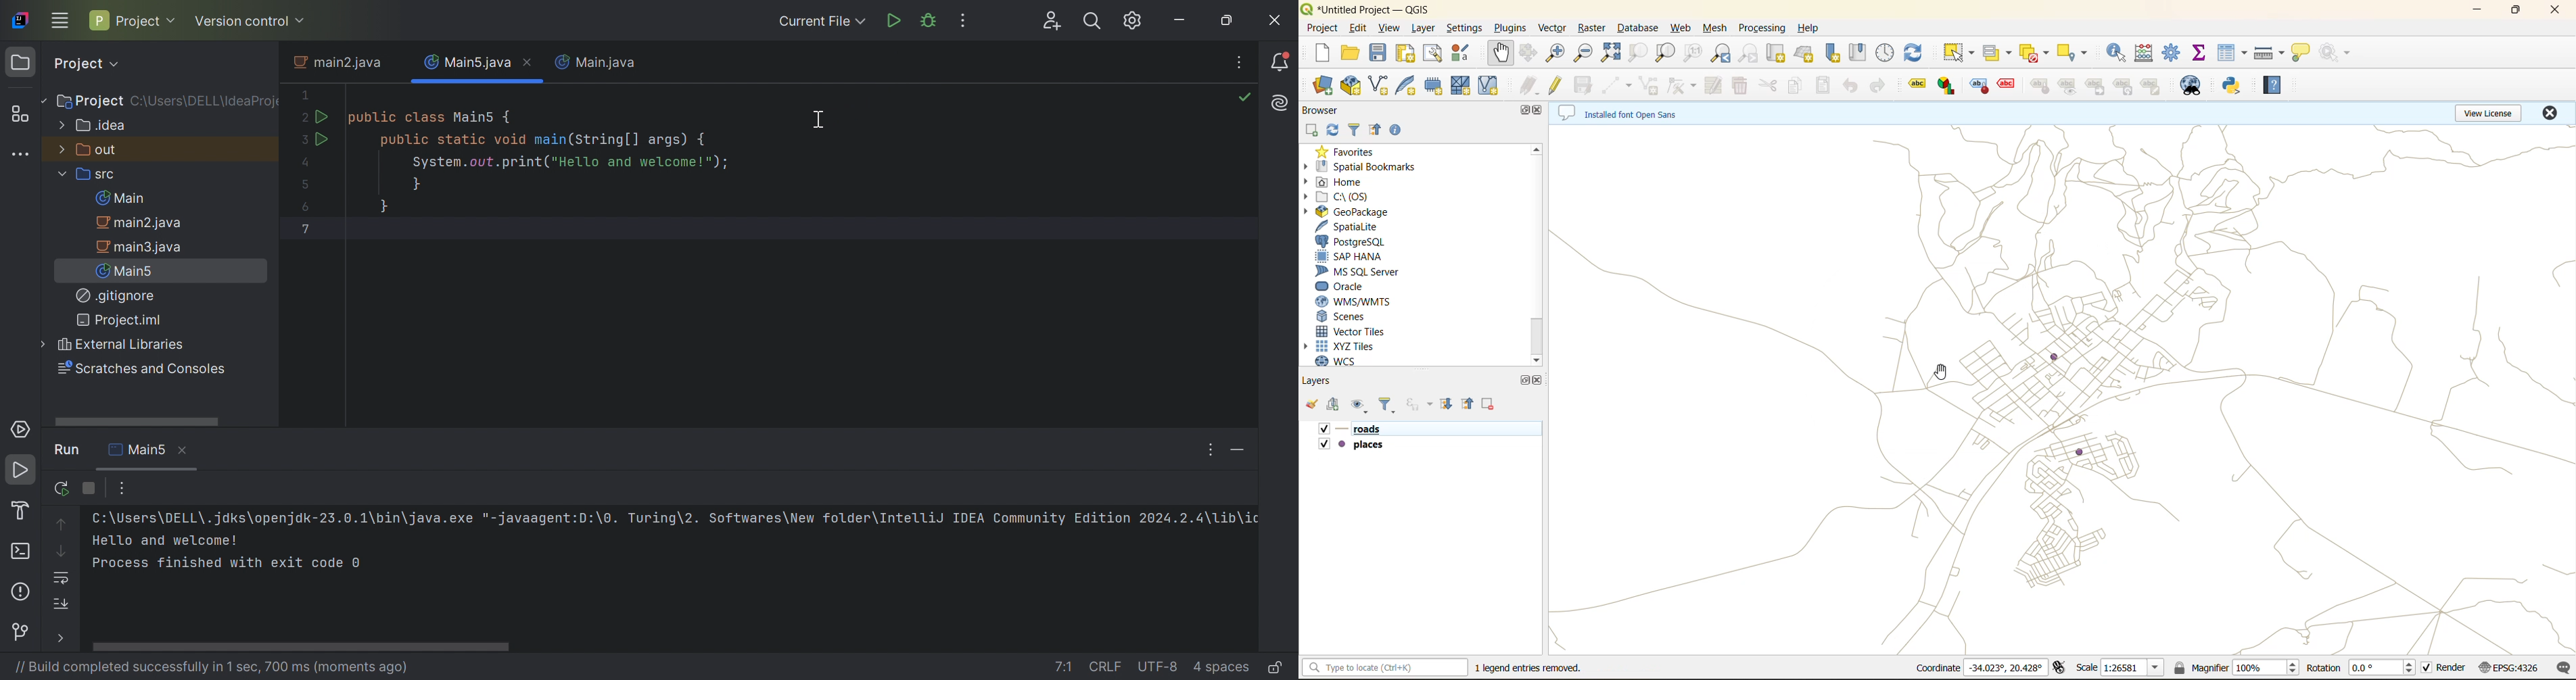 The height and width of the screenshot is (700, 2576). I want to click on enable properties, so click(1395, 129).